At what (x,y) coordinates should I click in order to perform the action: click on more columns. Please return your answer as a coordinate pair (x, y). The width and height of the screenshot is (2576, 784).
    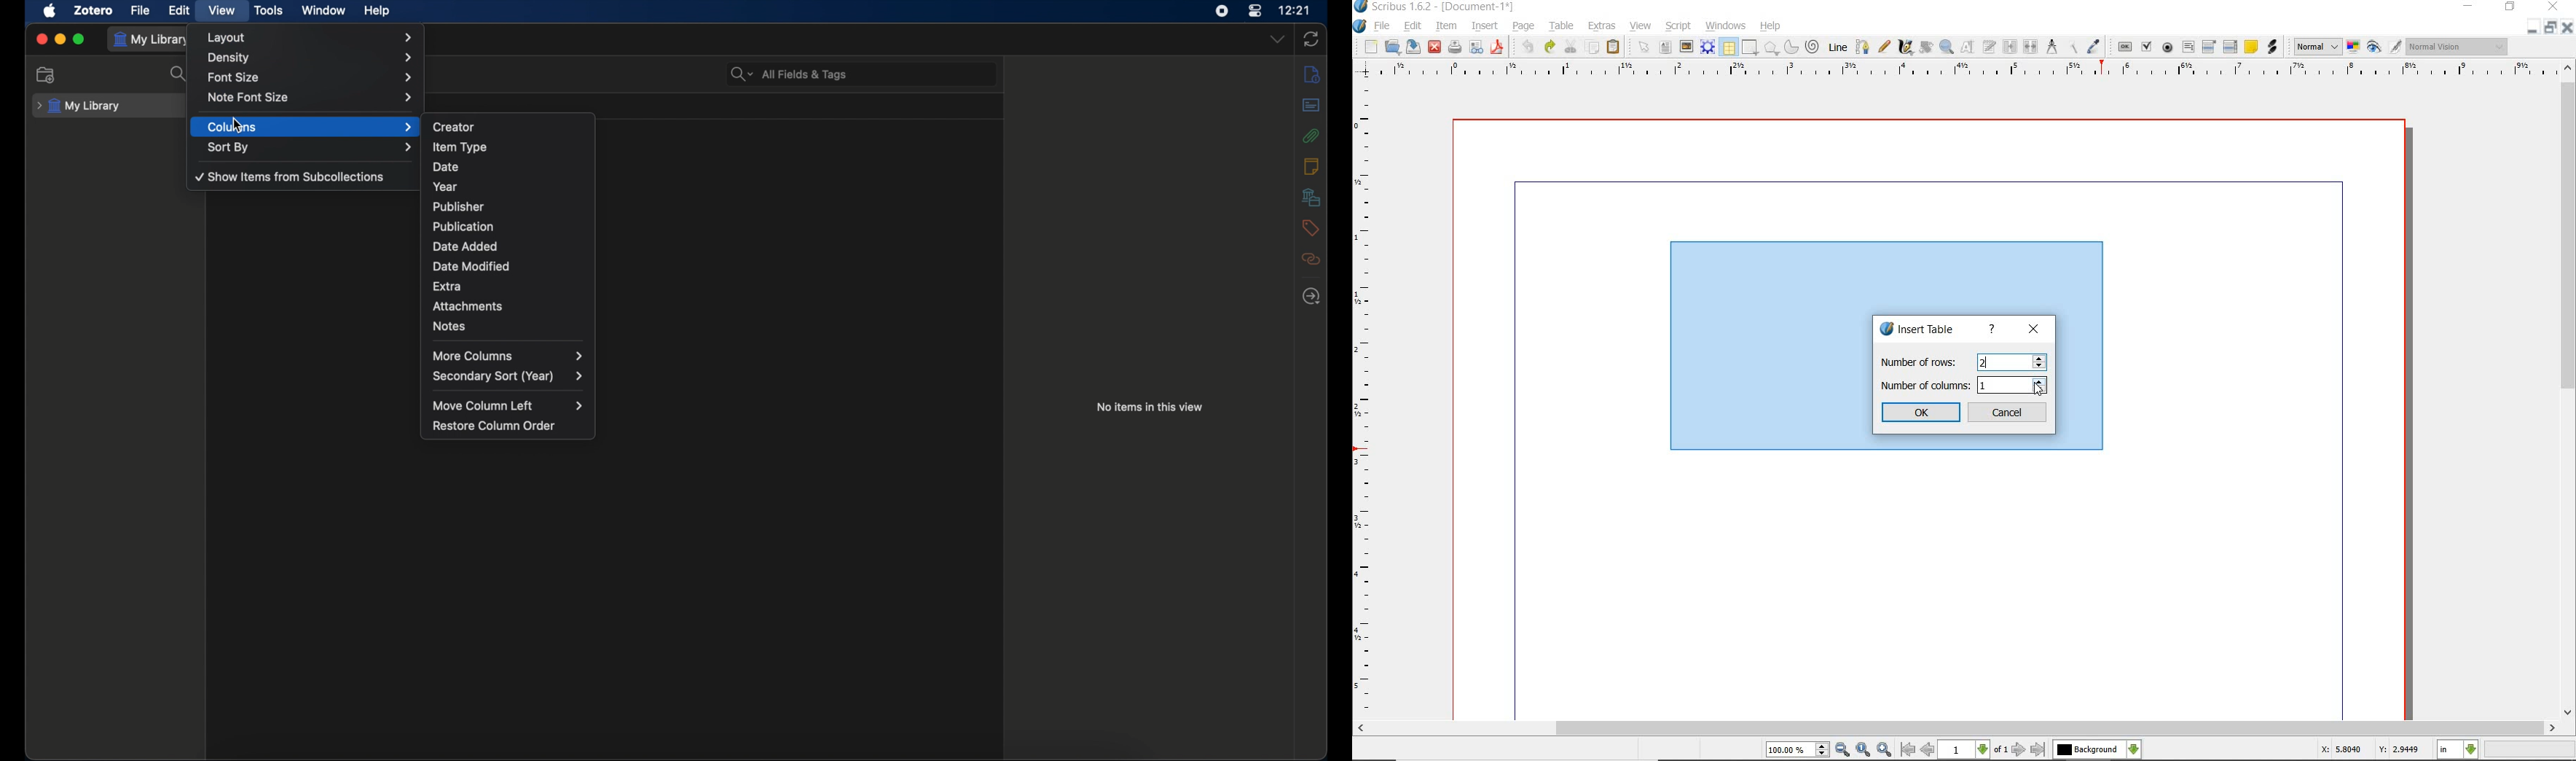
    Looking at the image, I should click on (508, 355).